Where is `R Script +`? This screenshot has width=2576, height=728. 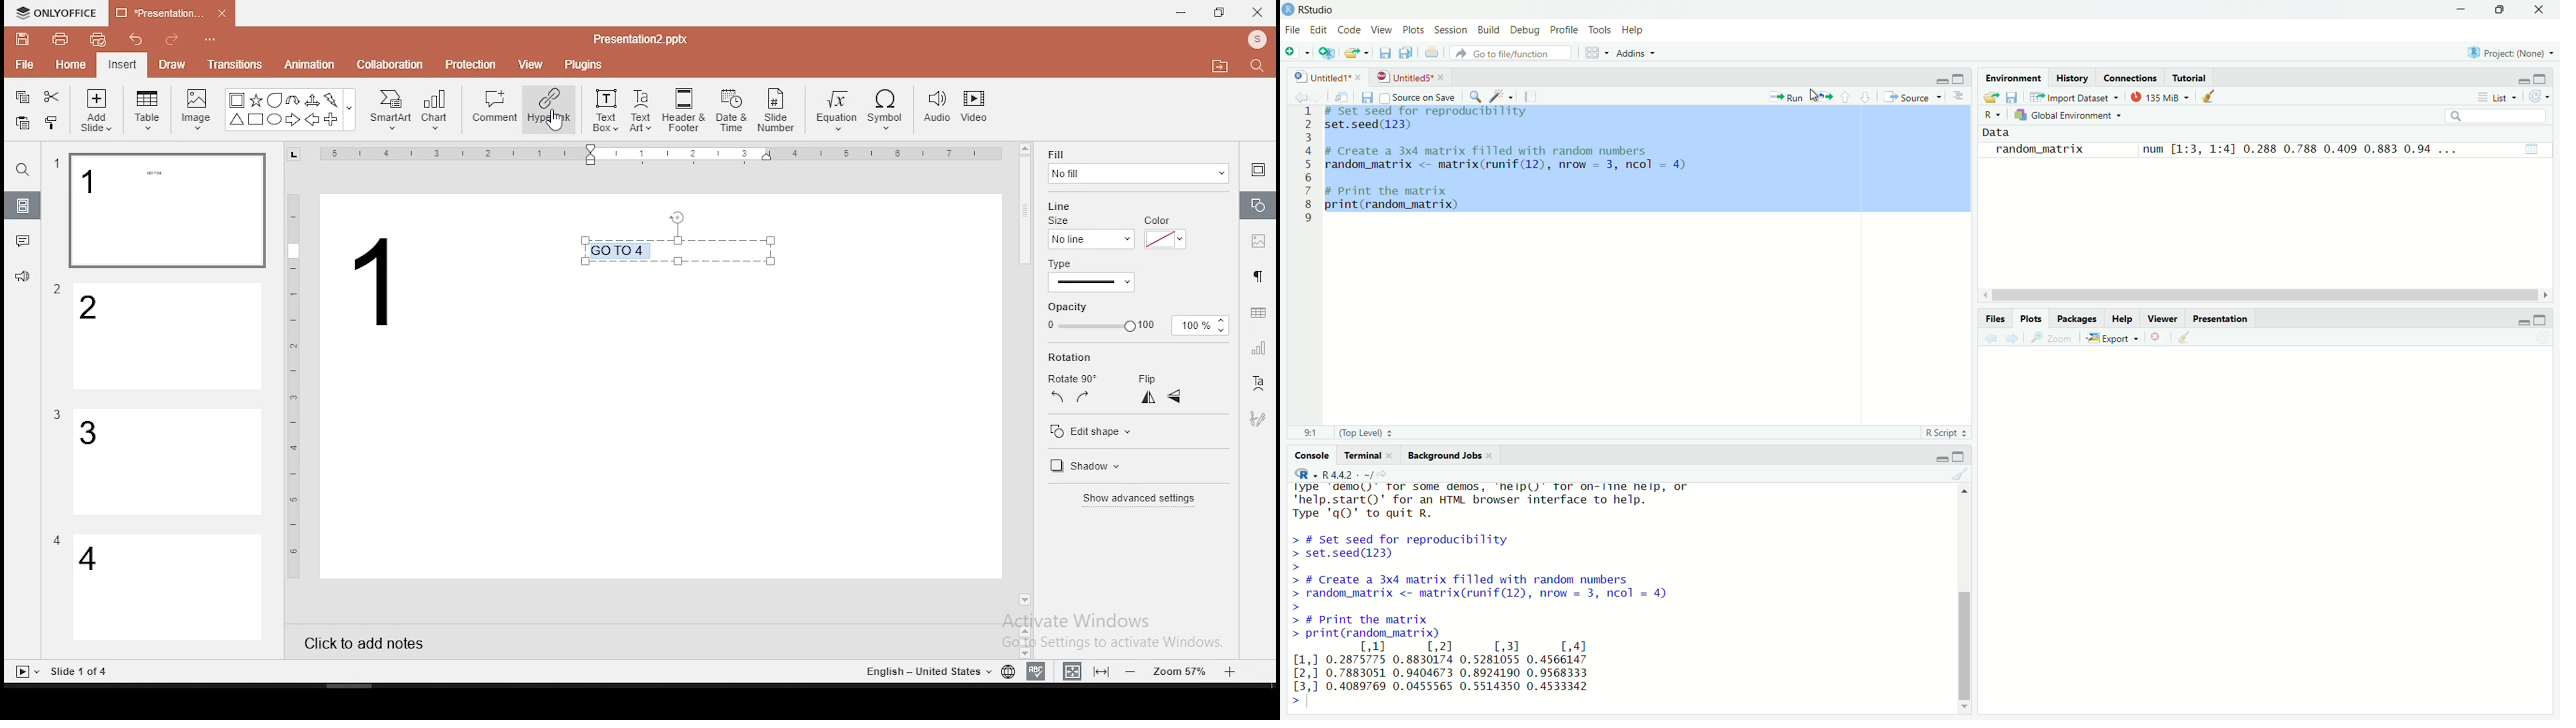 R Script + is located at coordinates (1944, 431).